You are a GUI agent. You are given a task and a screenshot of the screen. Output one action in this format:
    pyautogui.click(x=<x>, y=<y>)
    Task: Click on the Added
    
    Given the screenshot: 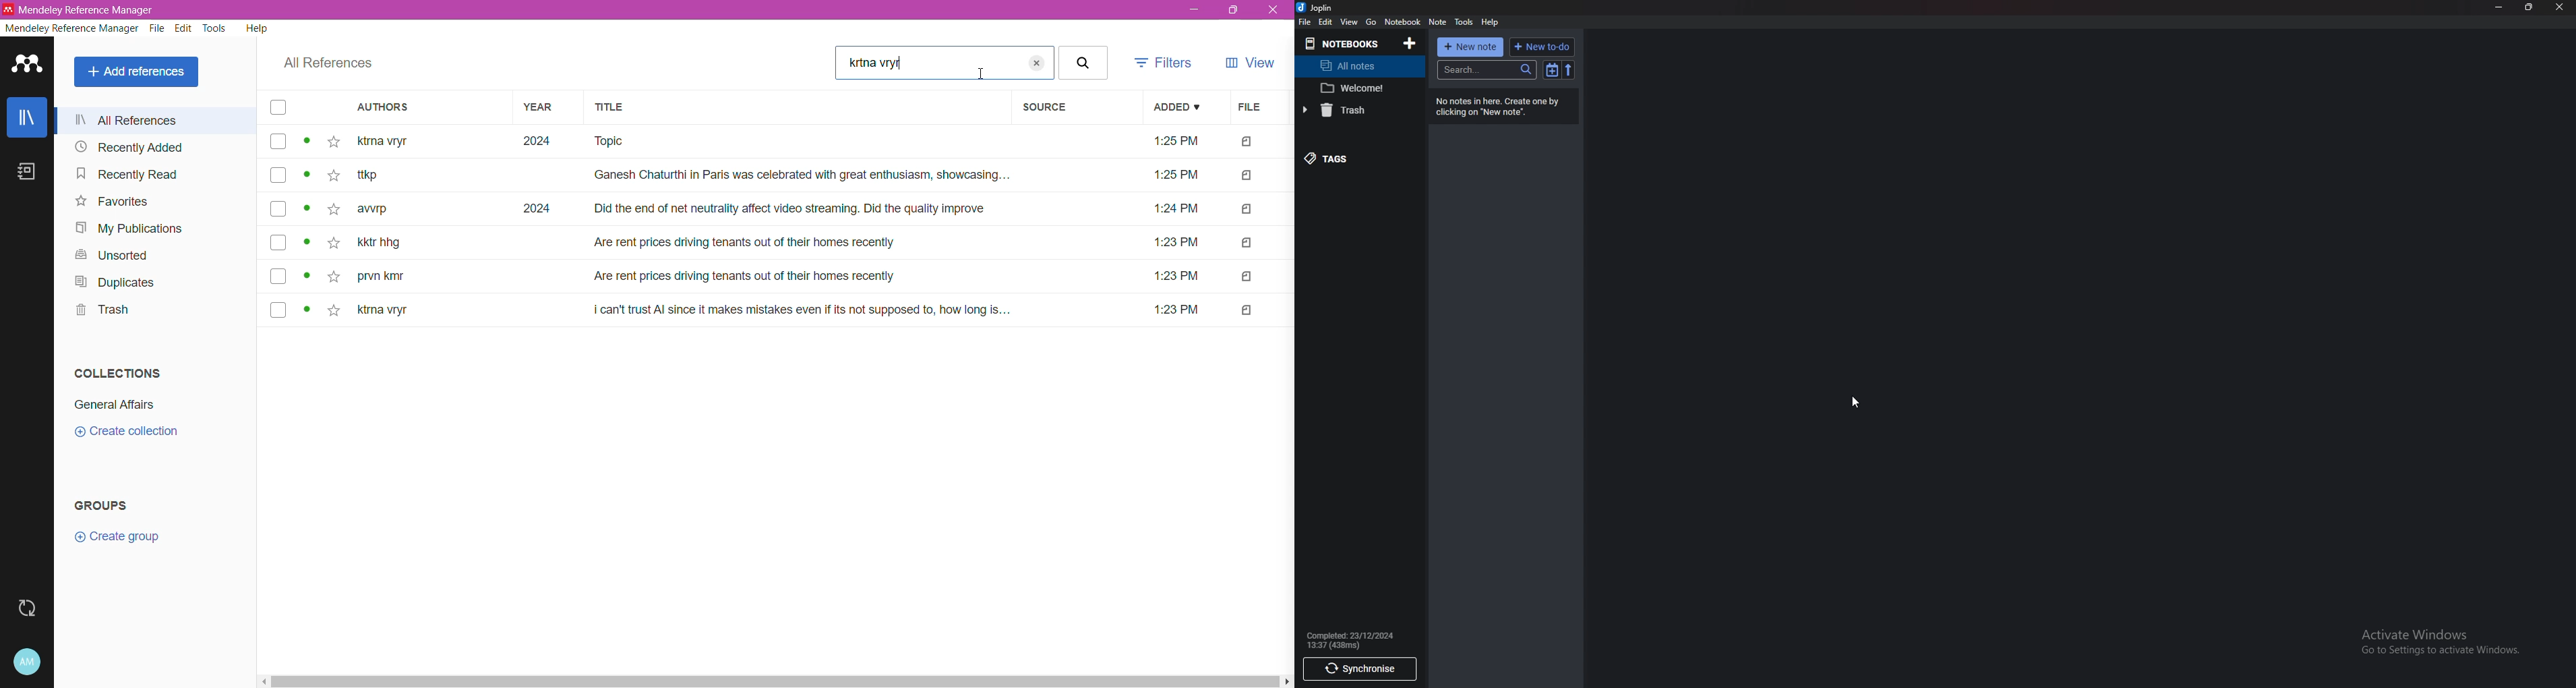 What is the action you would take?
    pyautogui.click(x=1177, y=107)
    